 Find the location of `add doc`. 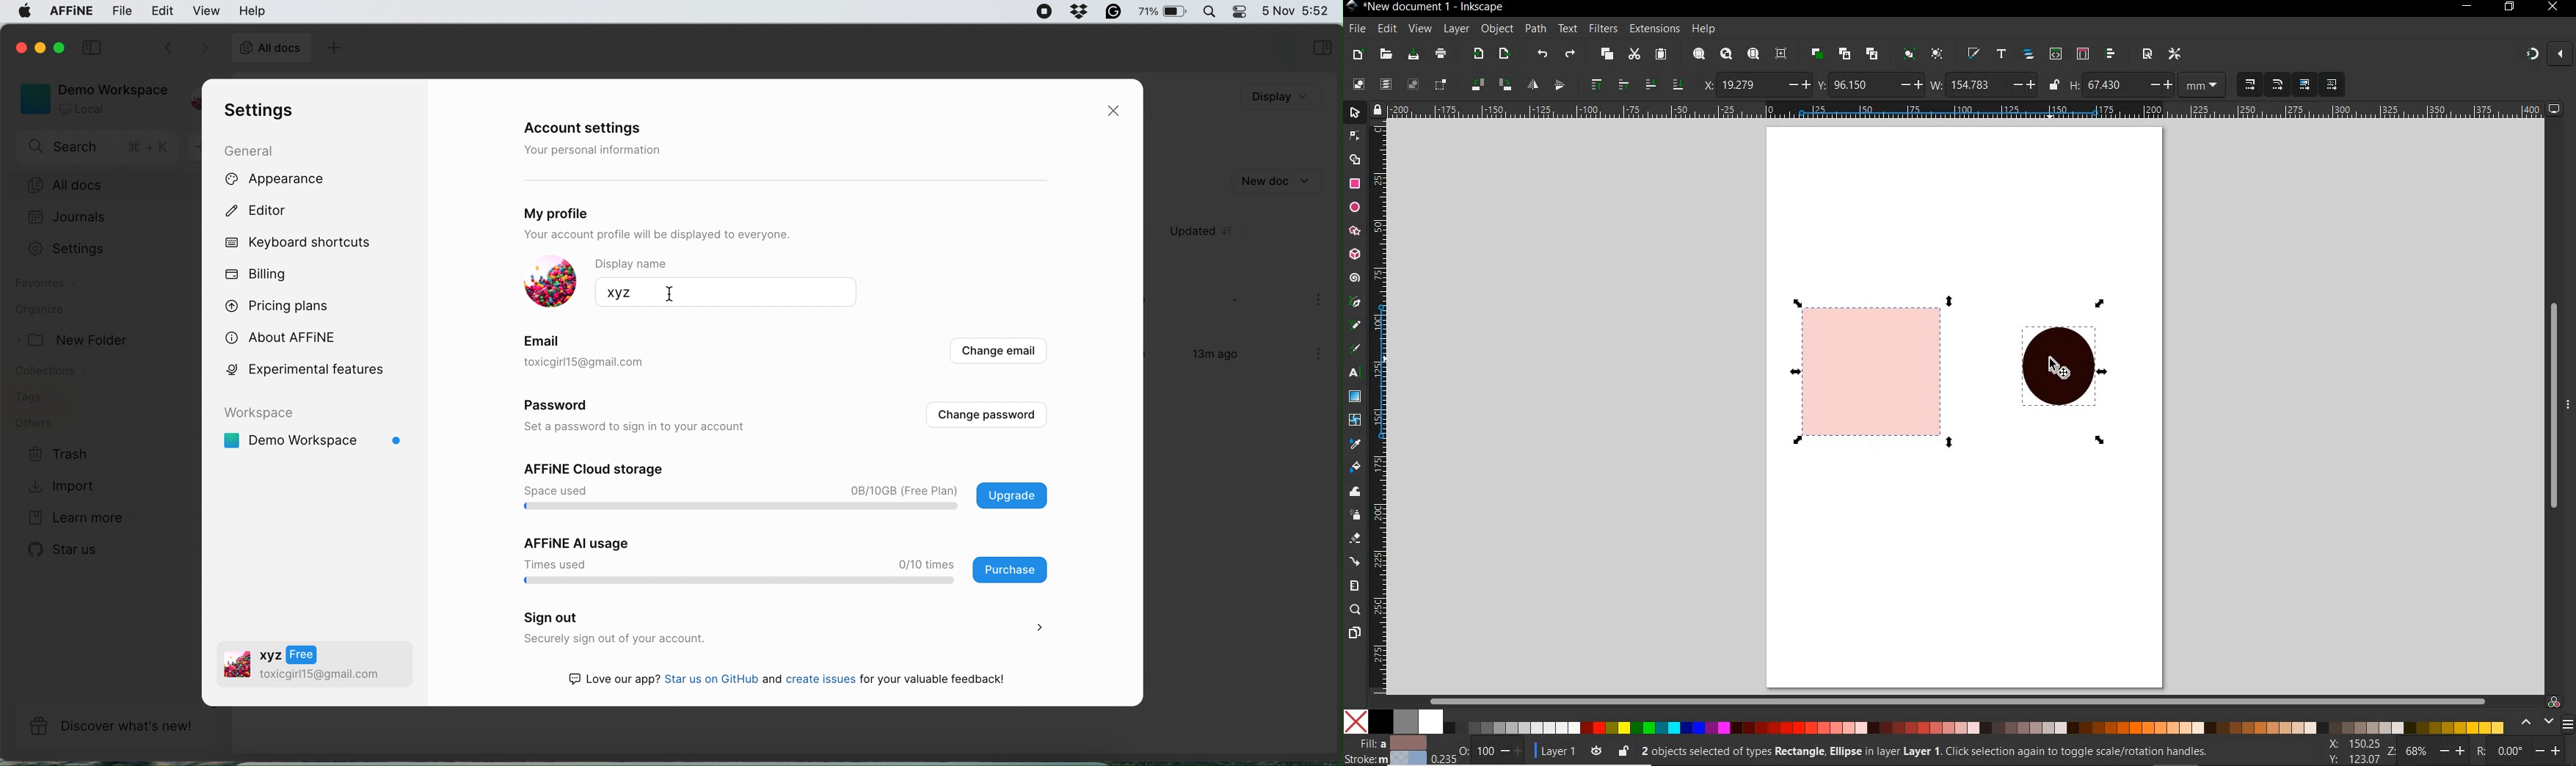

add doc is located at coordinates (332, 49).